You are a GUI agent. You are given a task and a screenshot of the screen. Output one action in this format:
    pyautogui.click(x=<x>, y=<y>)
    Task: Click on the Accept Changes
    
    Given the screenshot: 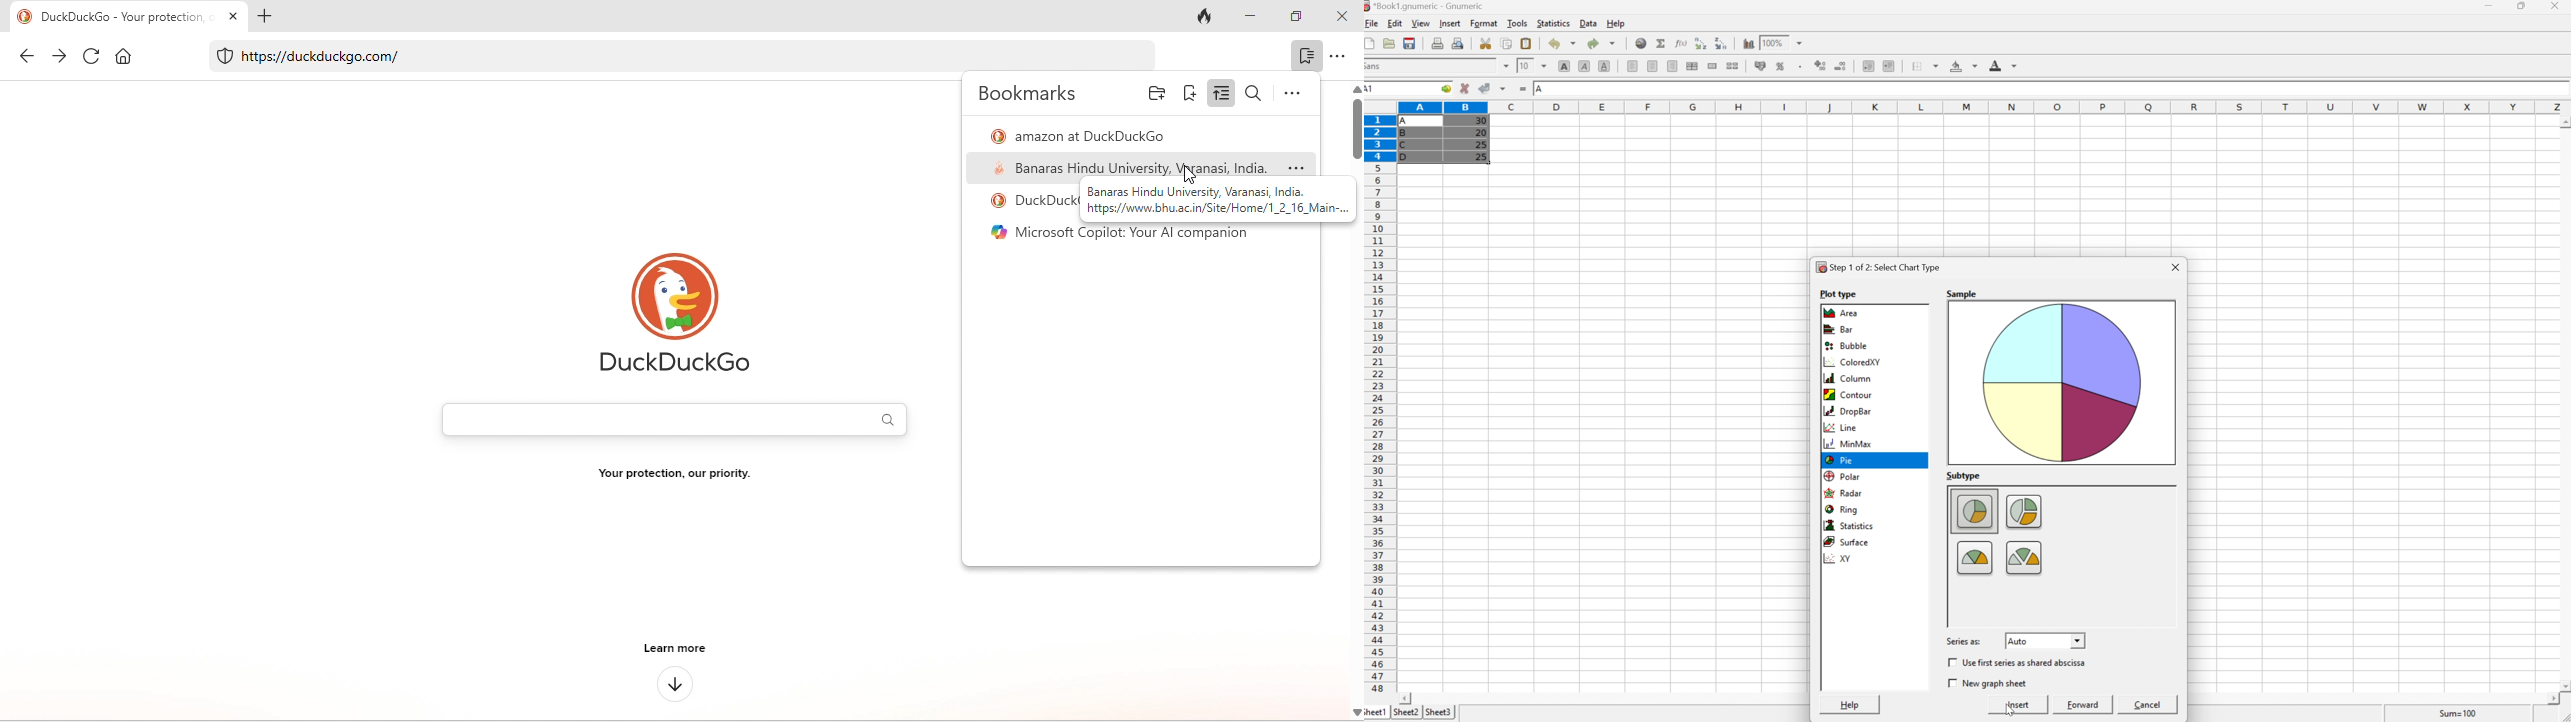 What is the action you would take?
    pyautogui.click(x=1484, y=88)
    